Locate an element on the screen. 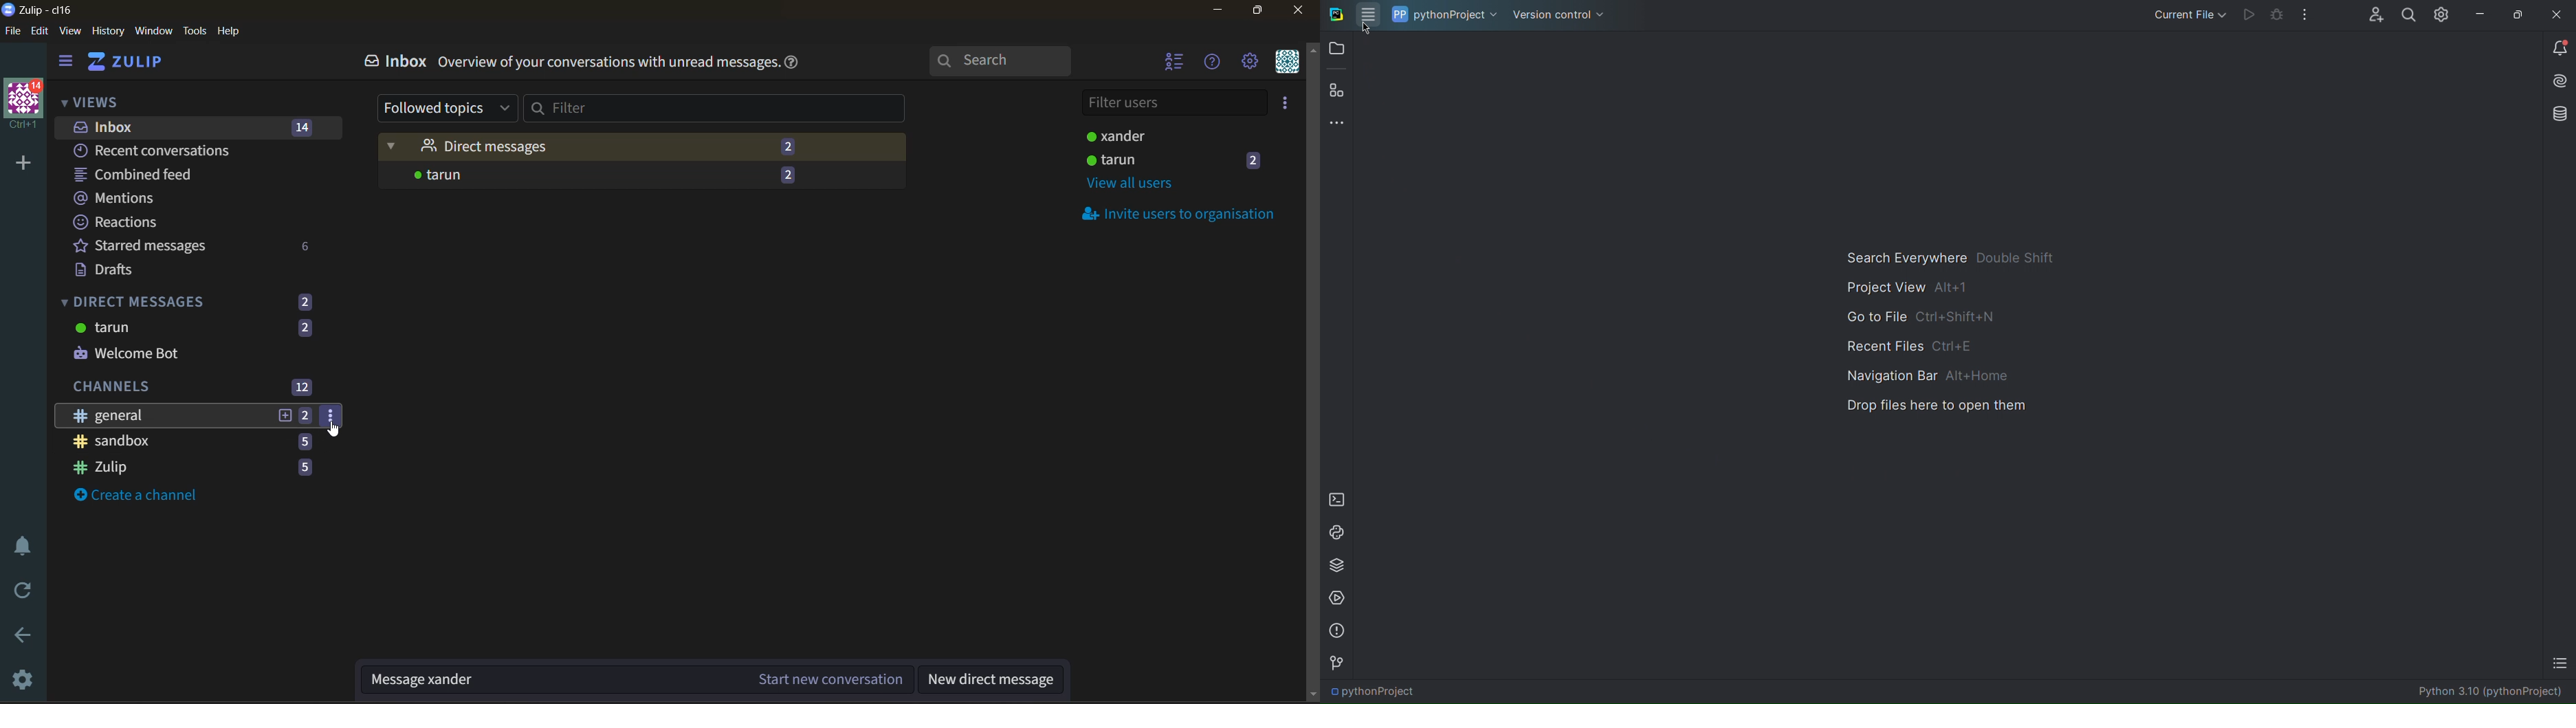 This screenshot has width=2576, height=728. channels 12 is located at coordinates (193, 388).